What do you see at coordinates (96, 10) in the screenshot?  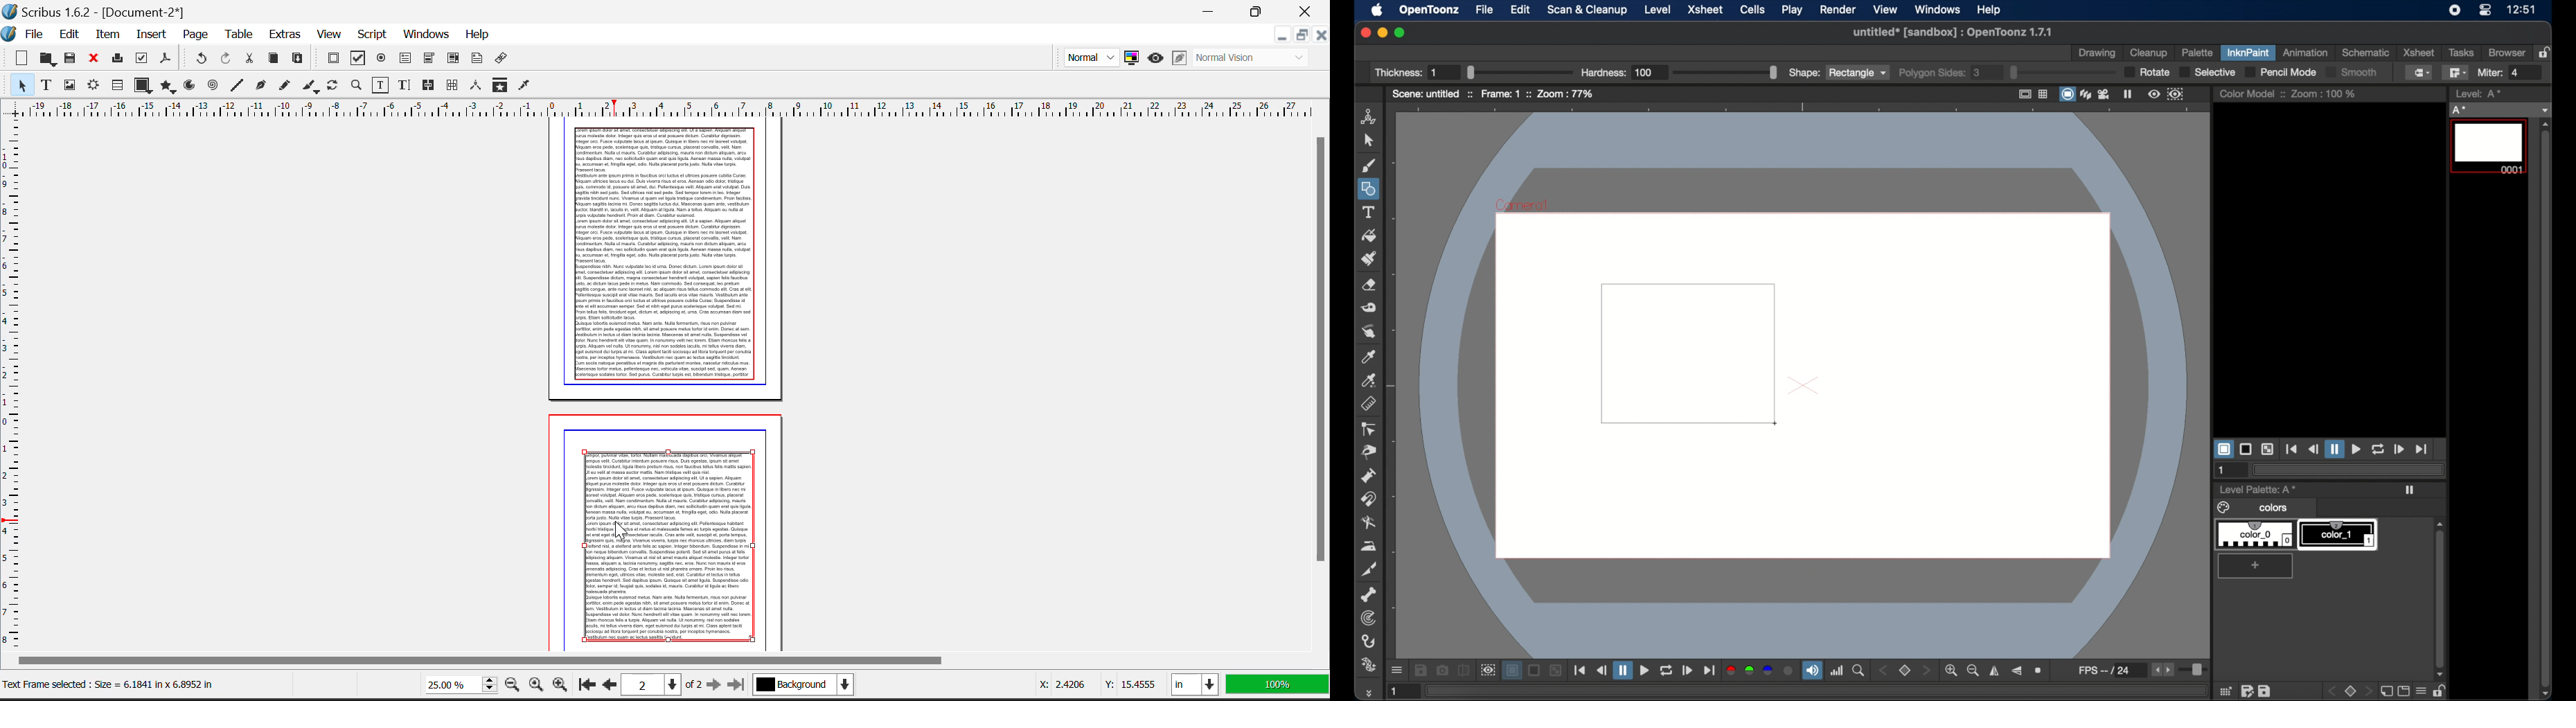 I see `Scribus 1.6.2 - [Document -2*]` at bounding box center [96, 10].